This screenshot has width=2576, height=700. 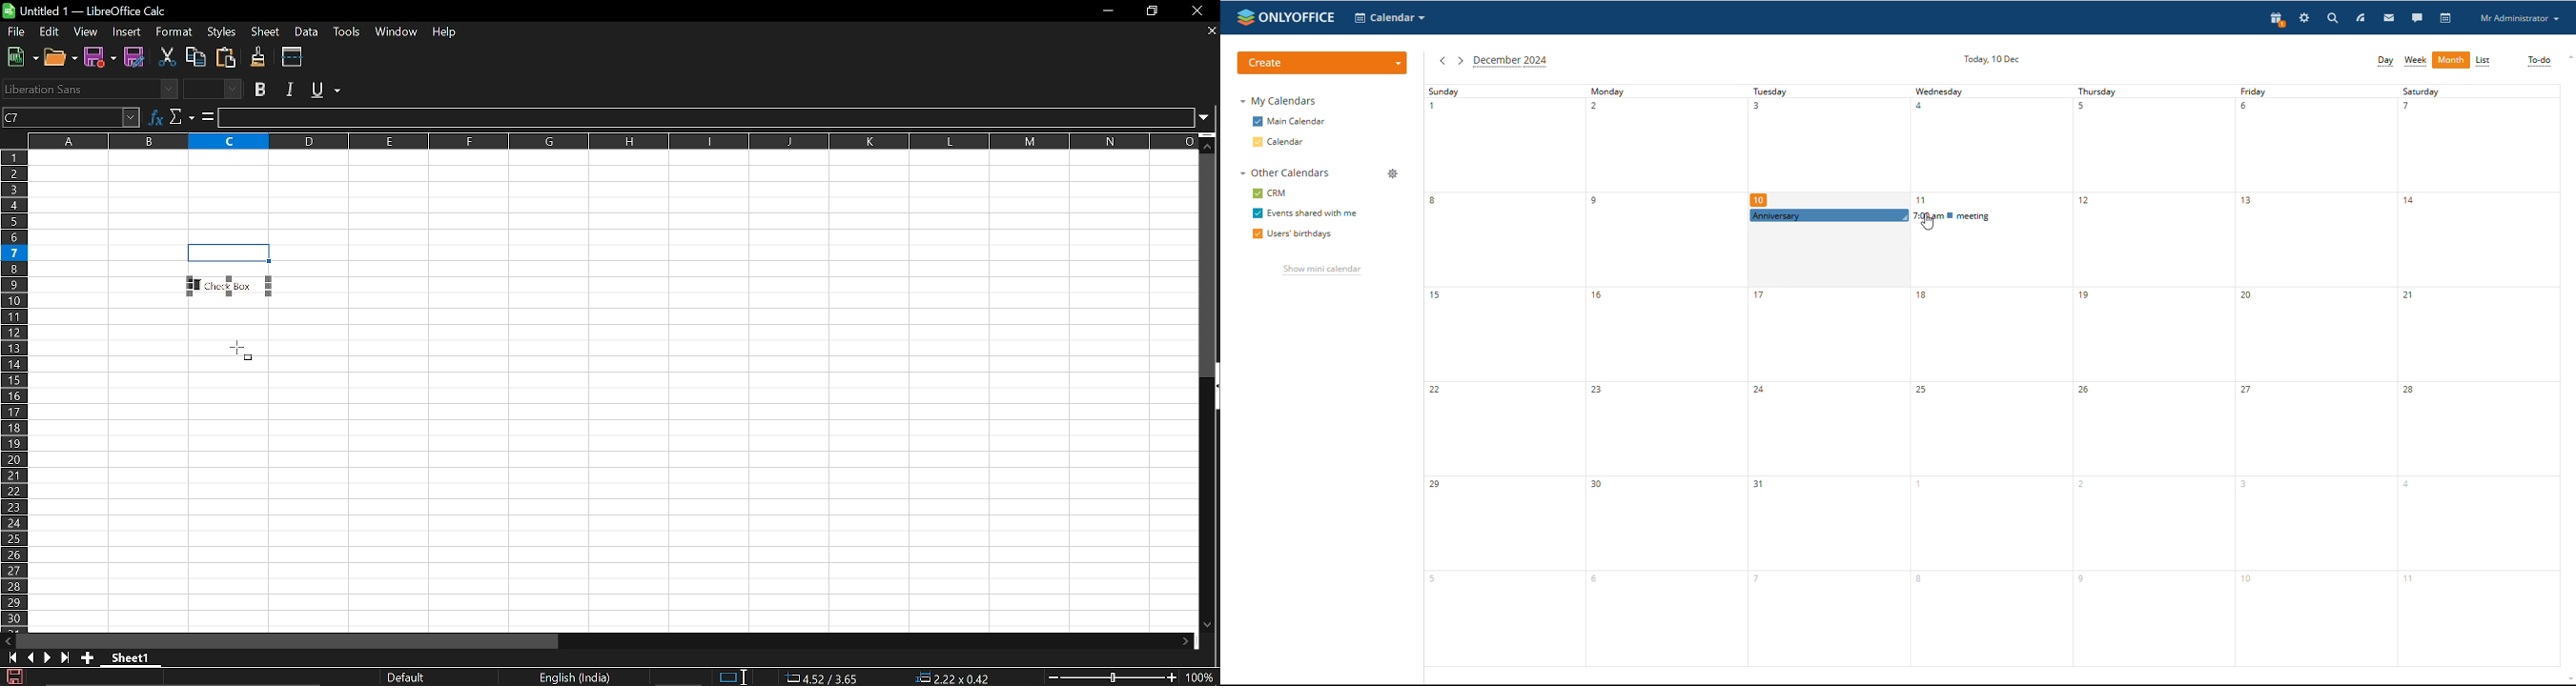 What do you see at coordinates (12, 676) in the screenshot?
I see `Save` at bounding box center [12, 676].